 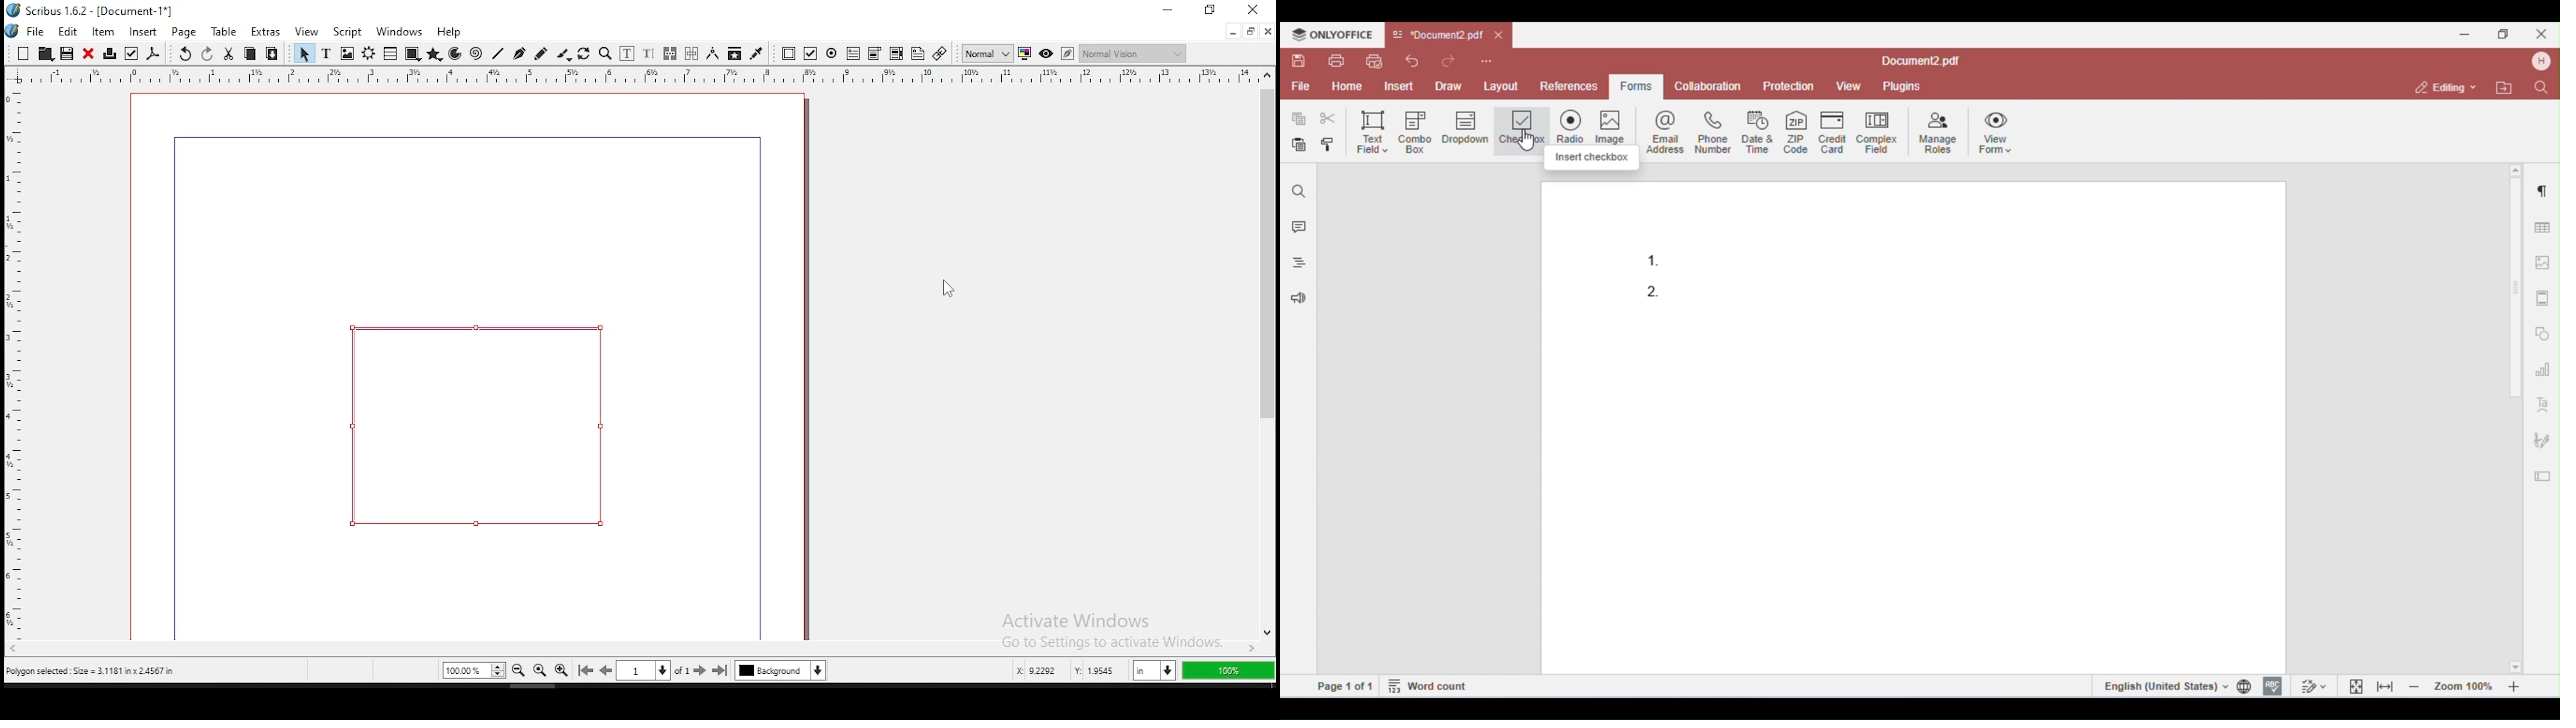 I want to click on mouse pointer, so click(x=945, y=289).